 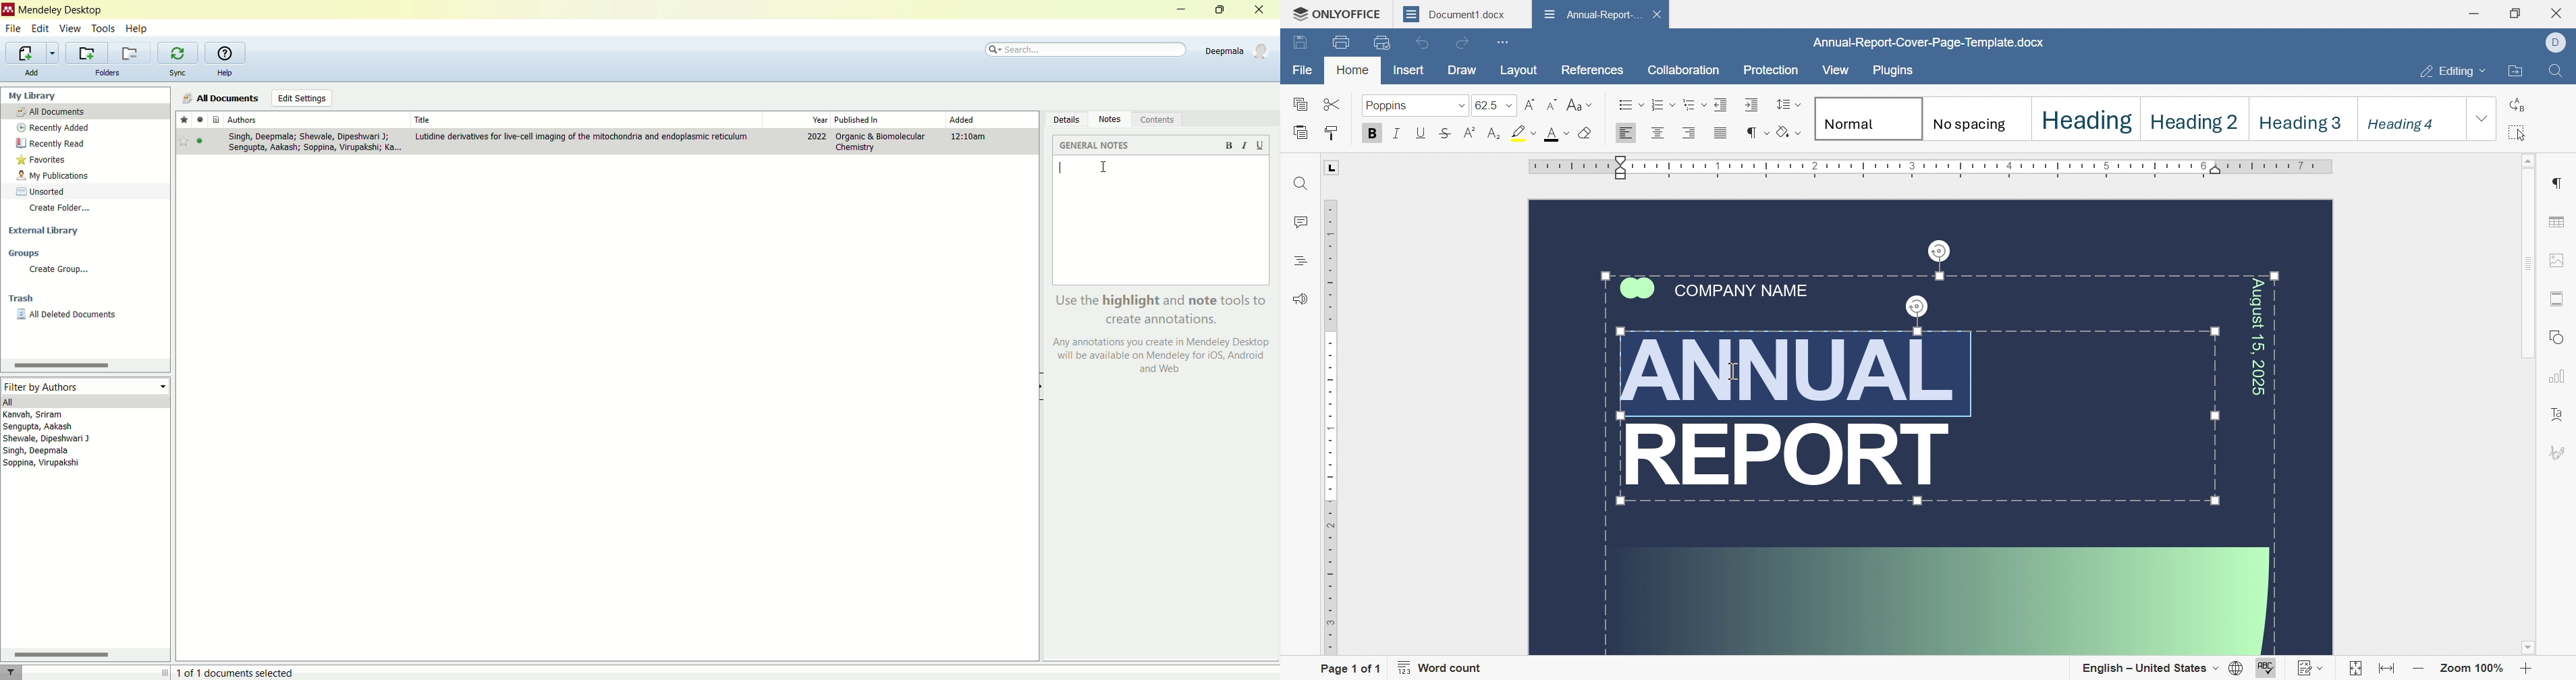 I want to click on ruler, so click(x=1328, y=426).